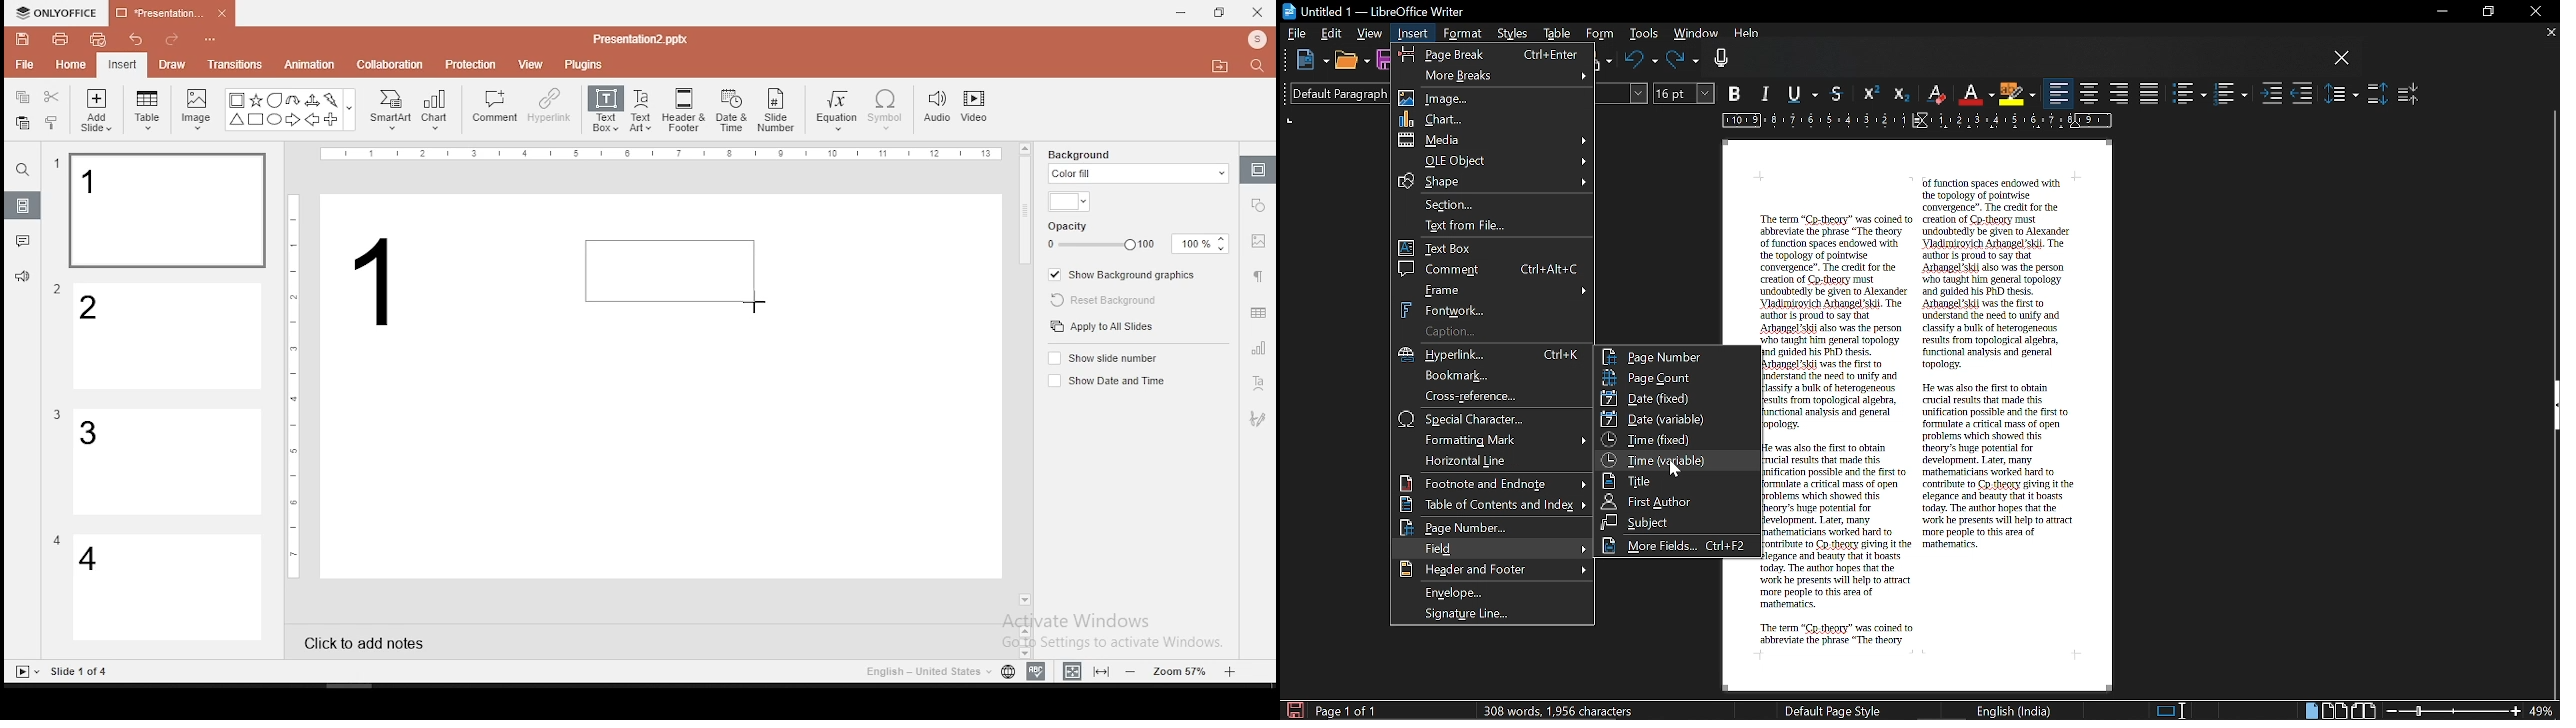 The height and width of the screenshot is (728, 2576). What do you see at coordinates (835, 111) in the screenshot?
I see `equation` at bounding box center [835, 111].